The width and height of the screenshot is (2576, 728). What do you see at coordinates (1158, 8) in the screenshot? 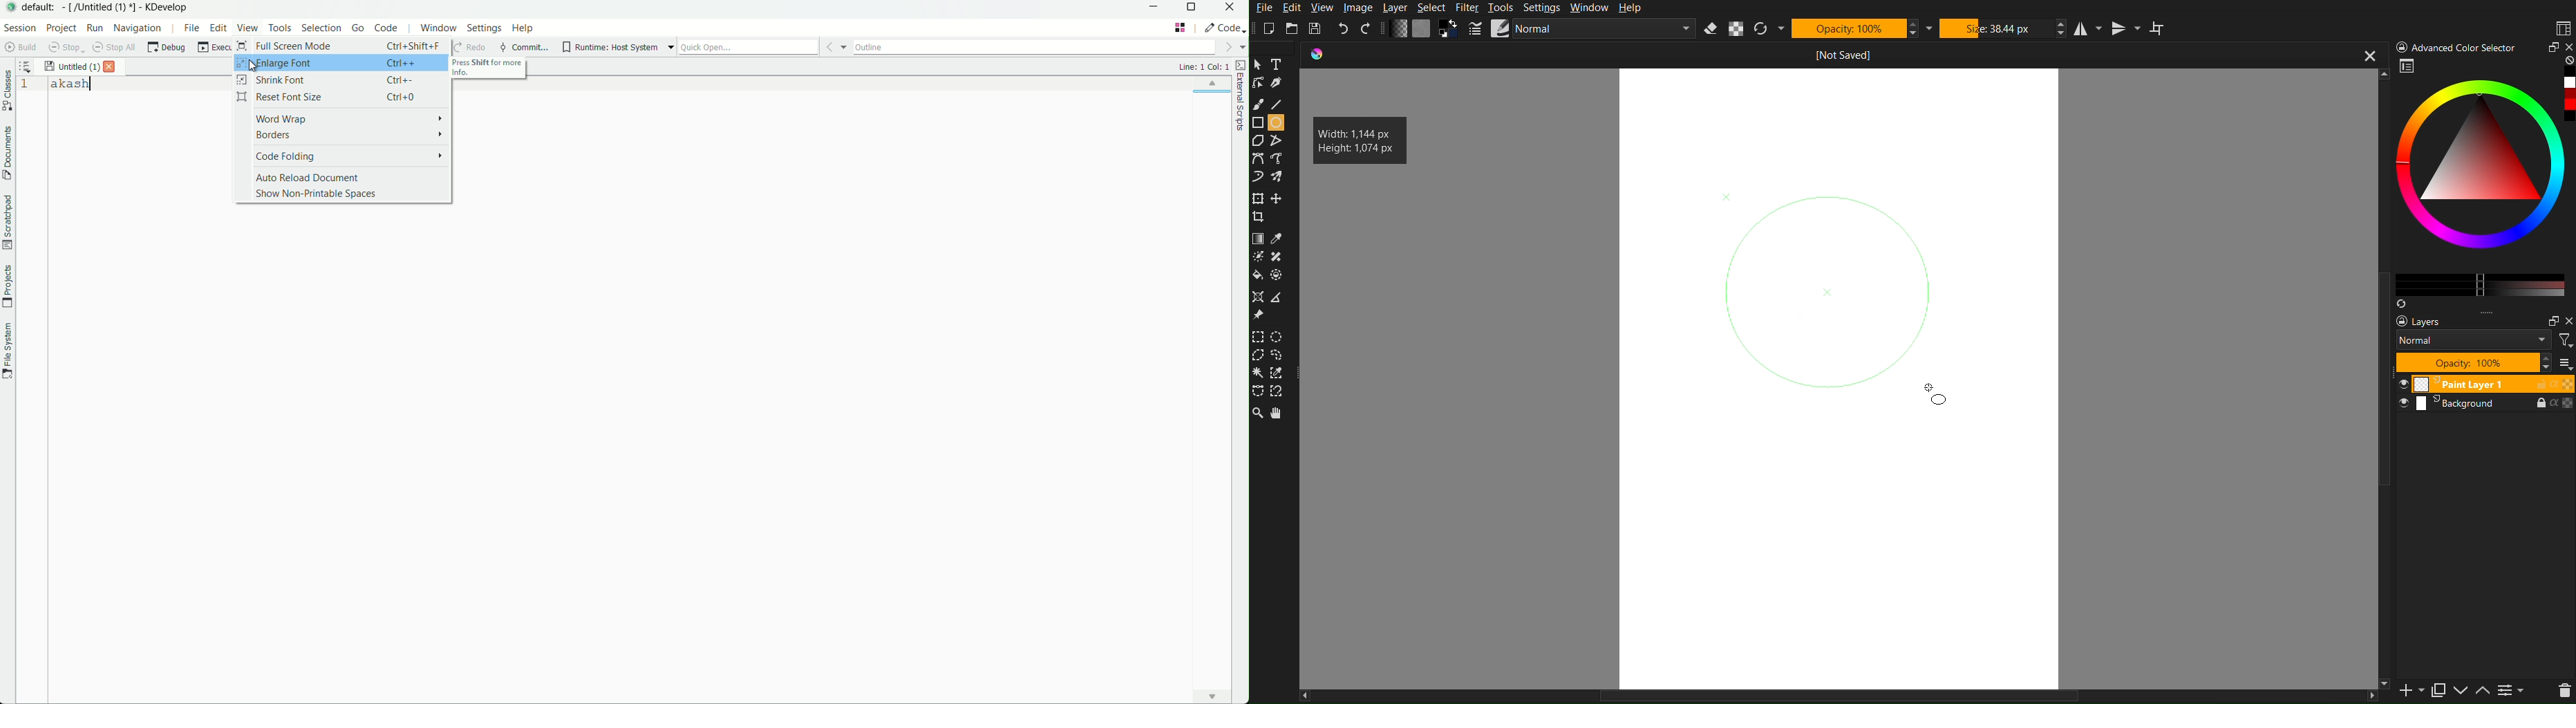
I see `minimize` at bounding box center [1158, 8].